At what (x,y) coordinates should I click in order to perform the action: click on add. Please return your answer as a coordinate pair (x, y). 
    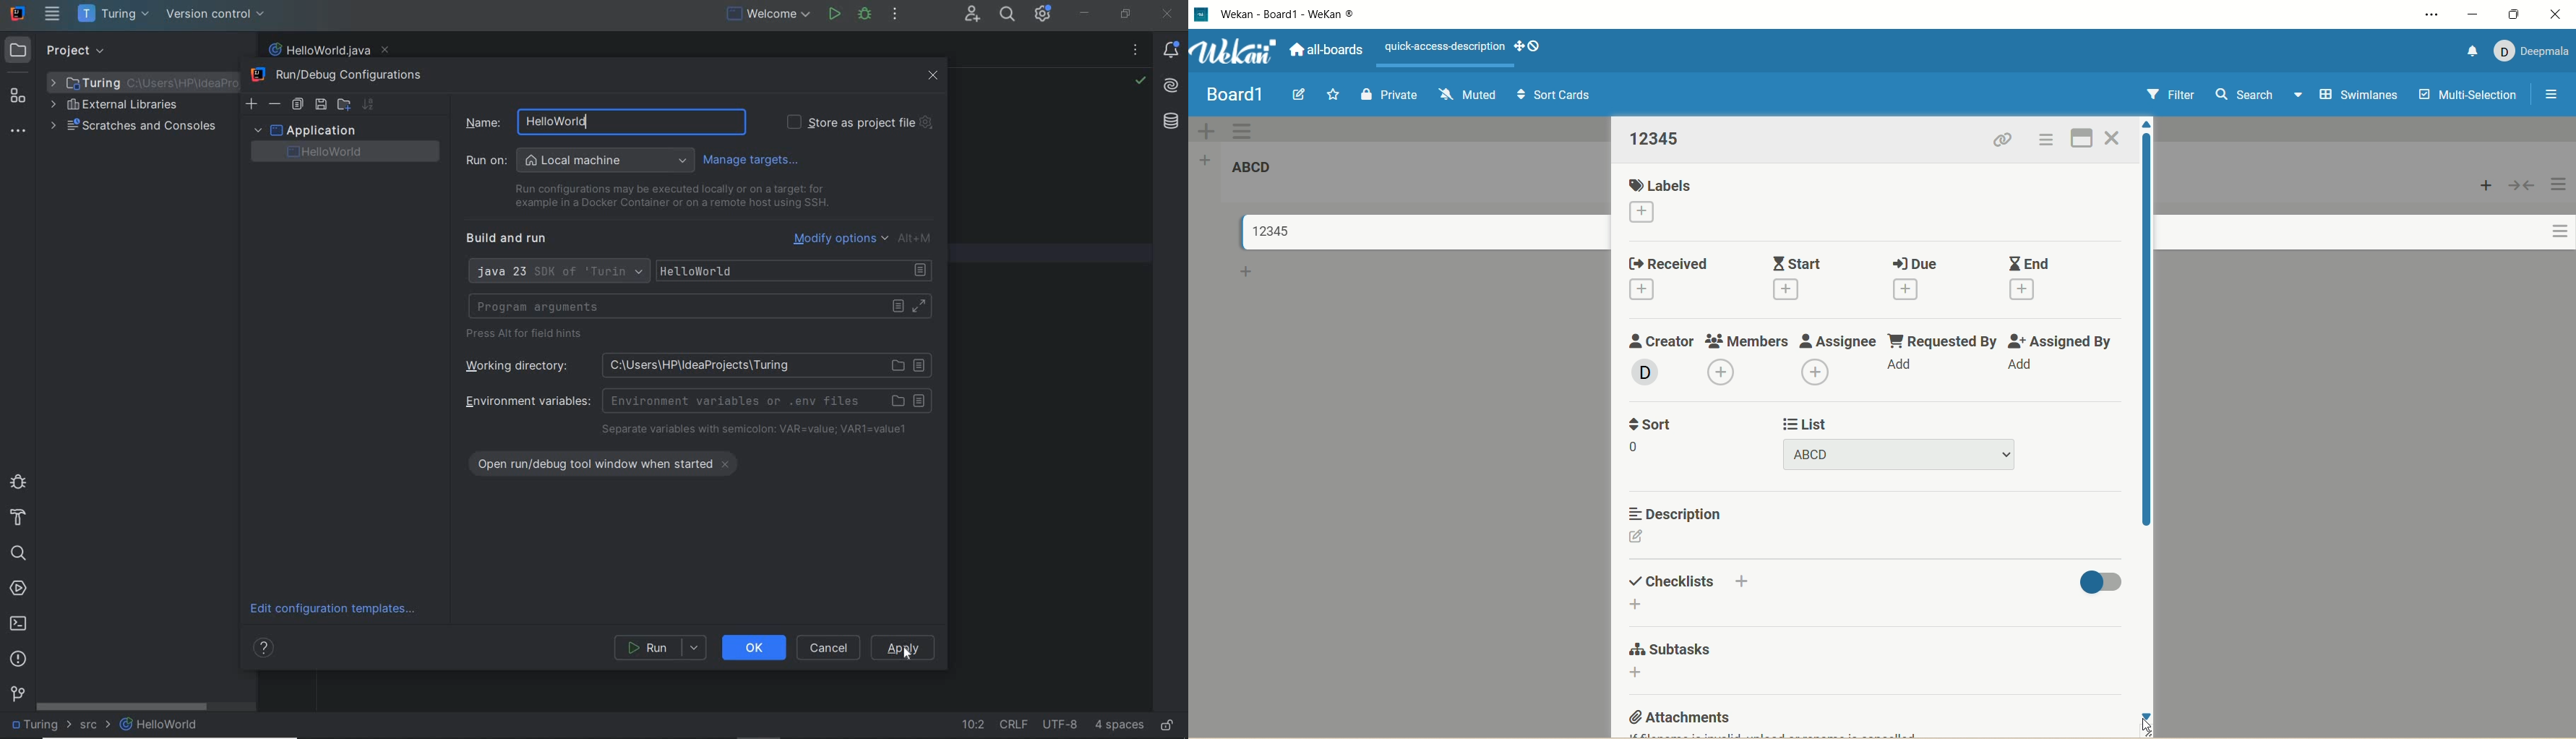
    Looking at the image, I should click on (1721, 370).